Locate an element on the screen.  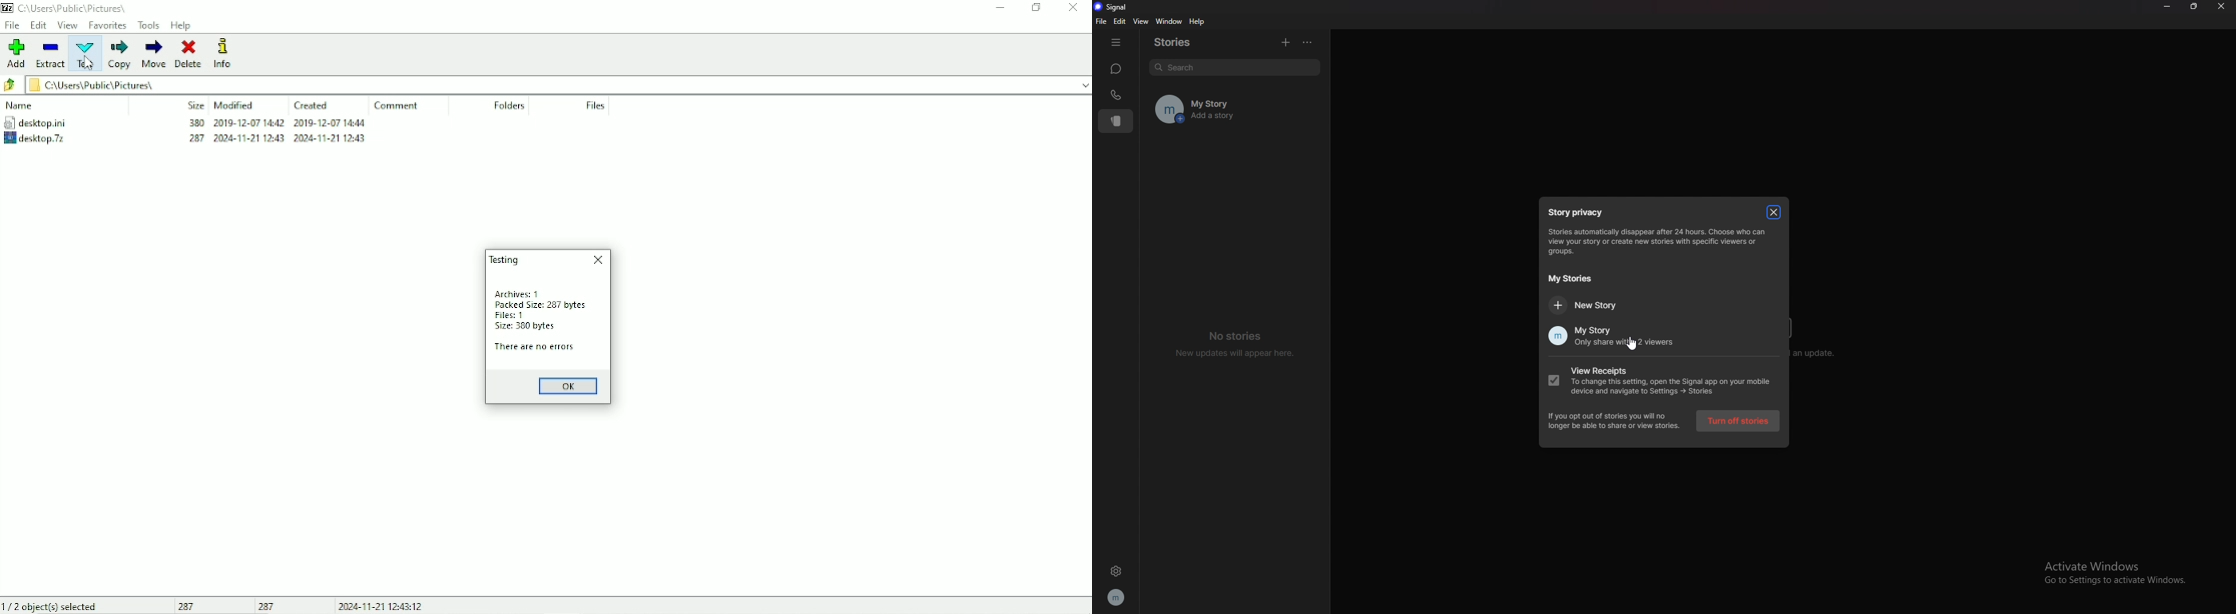
Copy is located at coordinates (121, 54).